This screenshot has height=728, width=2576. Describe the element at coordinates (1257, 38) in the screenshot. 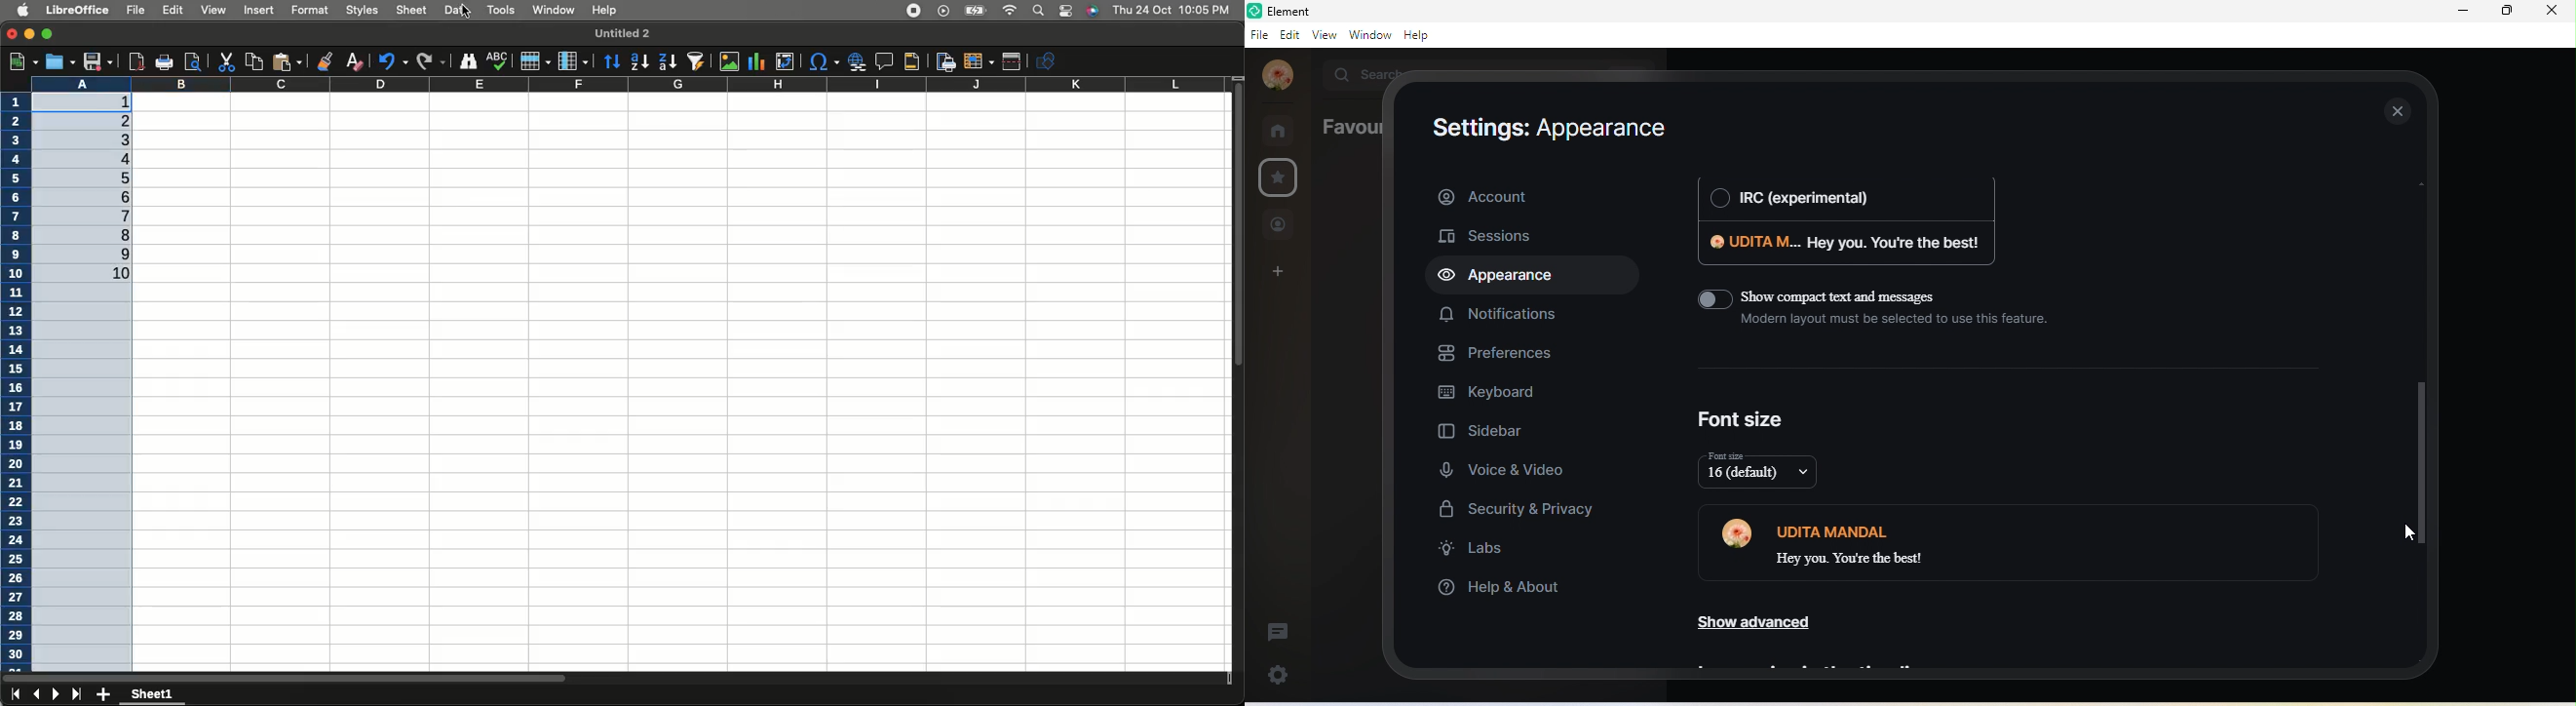

I see `file` at that location.